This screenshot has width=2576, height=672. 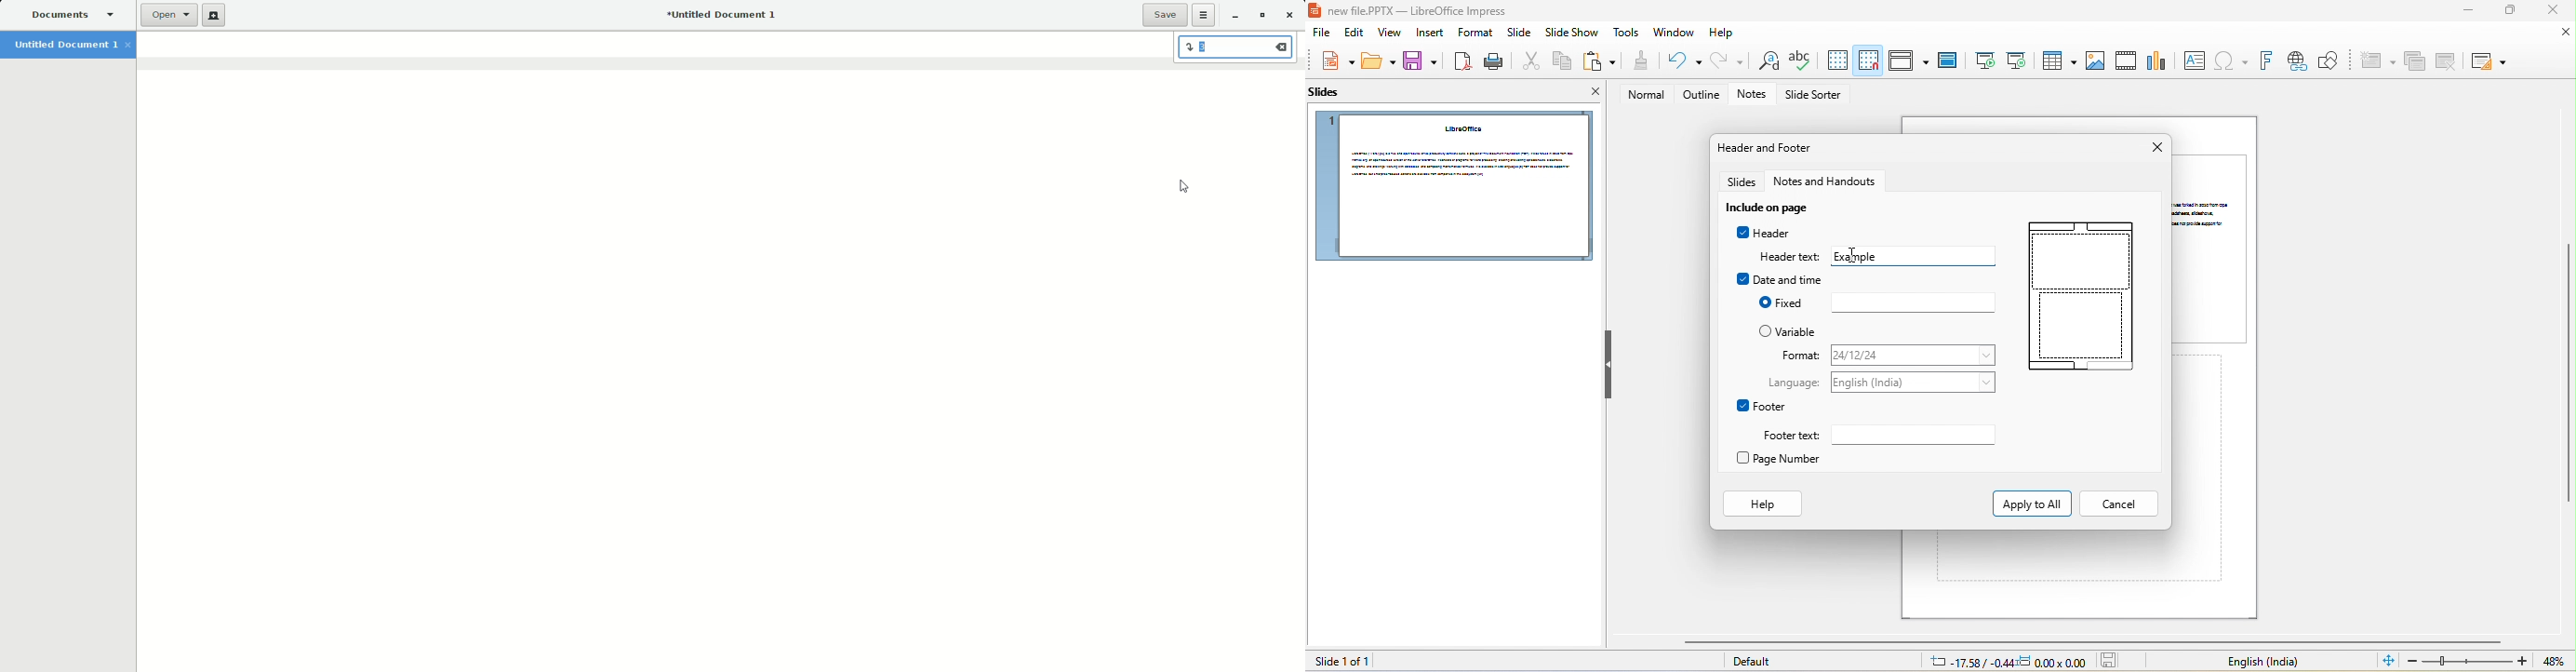 I want to click on New, so click(x=216, y=16).